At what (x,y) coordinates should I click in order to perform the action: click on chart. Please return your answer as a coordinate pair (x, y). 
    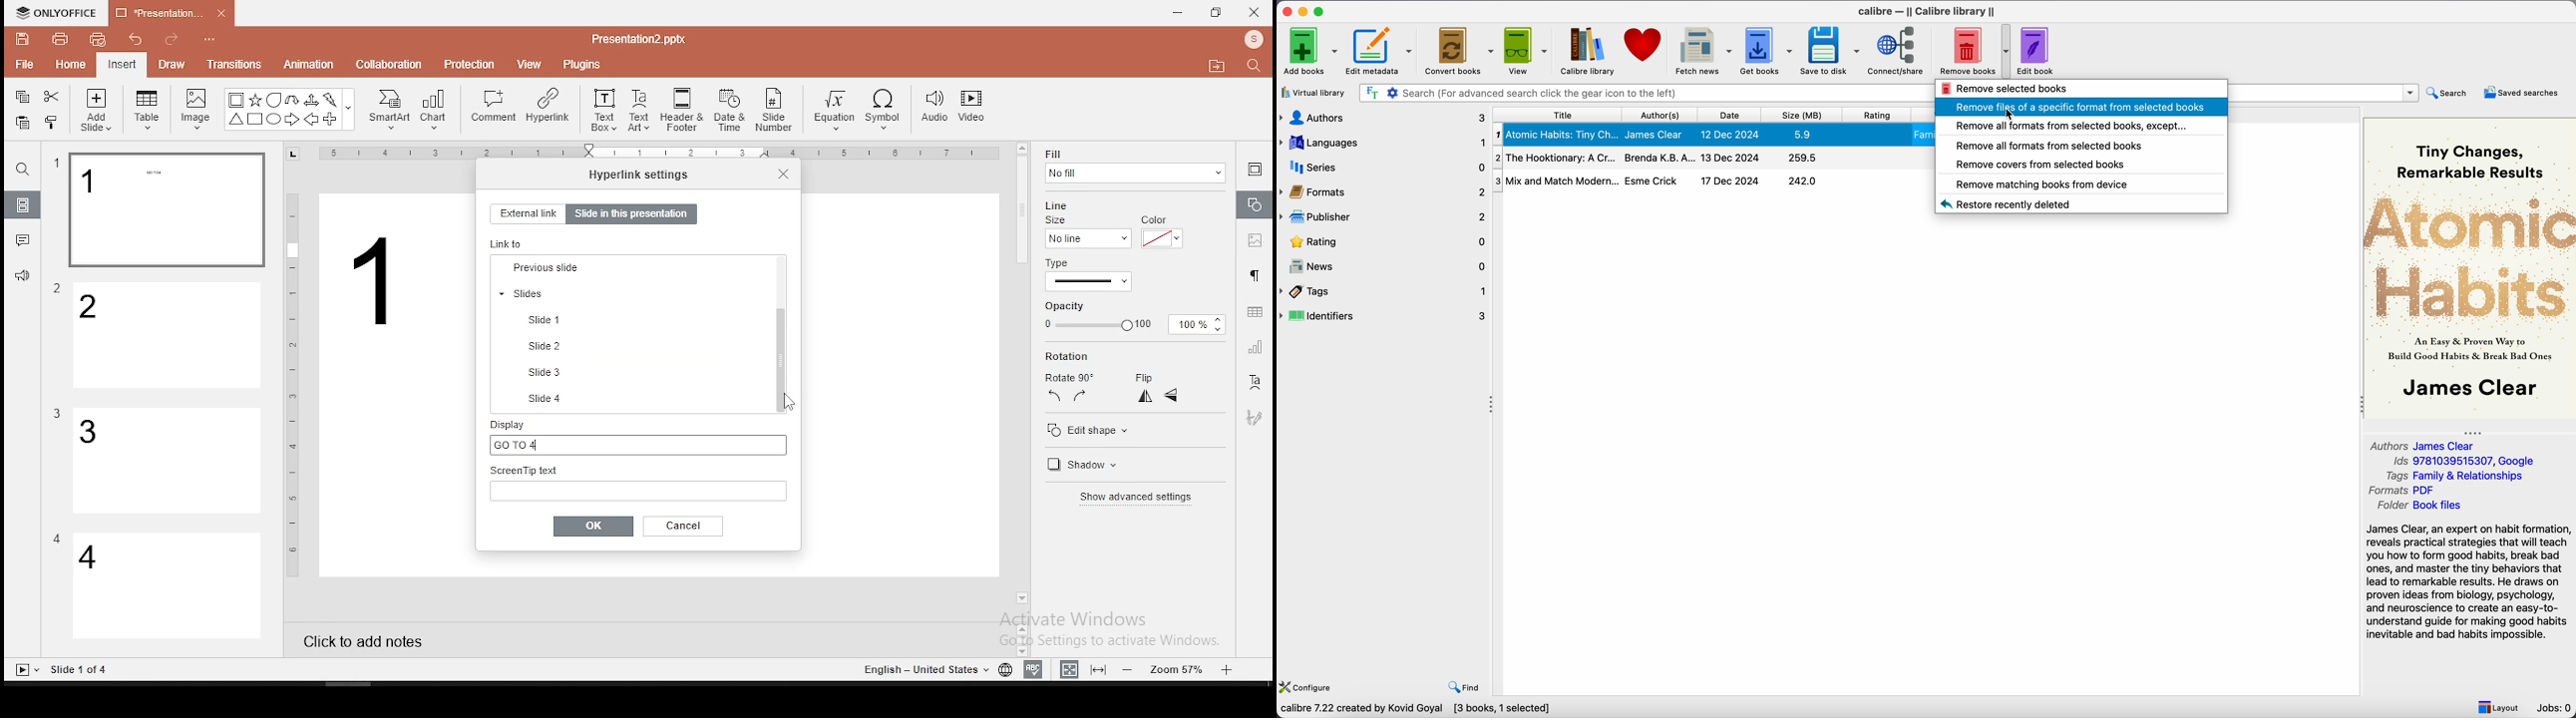
    Looking at the image, I should click on (435, 109).